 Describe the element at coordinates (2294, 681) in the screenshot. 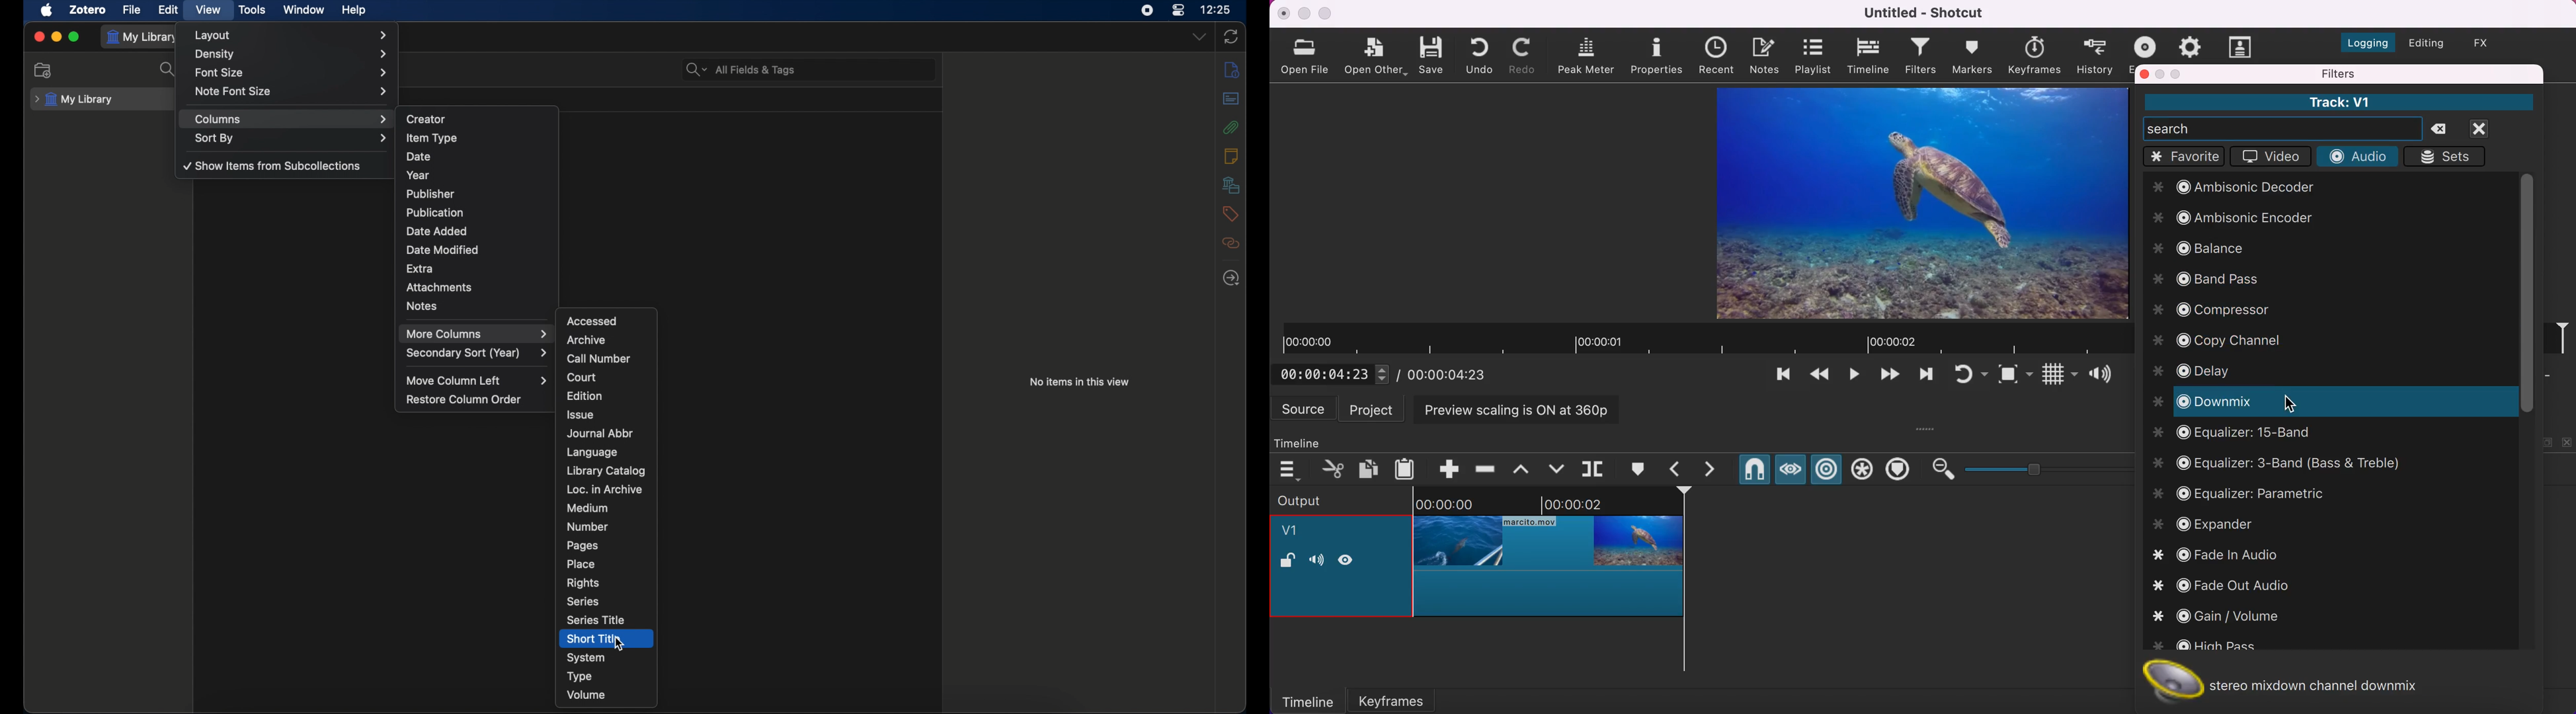

I see `stereo mixdown channel downmix` at that location.